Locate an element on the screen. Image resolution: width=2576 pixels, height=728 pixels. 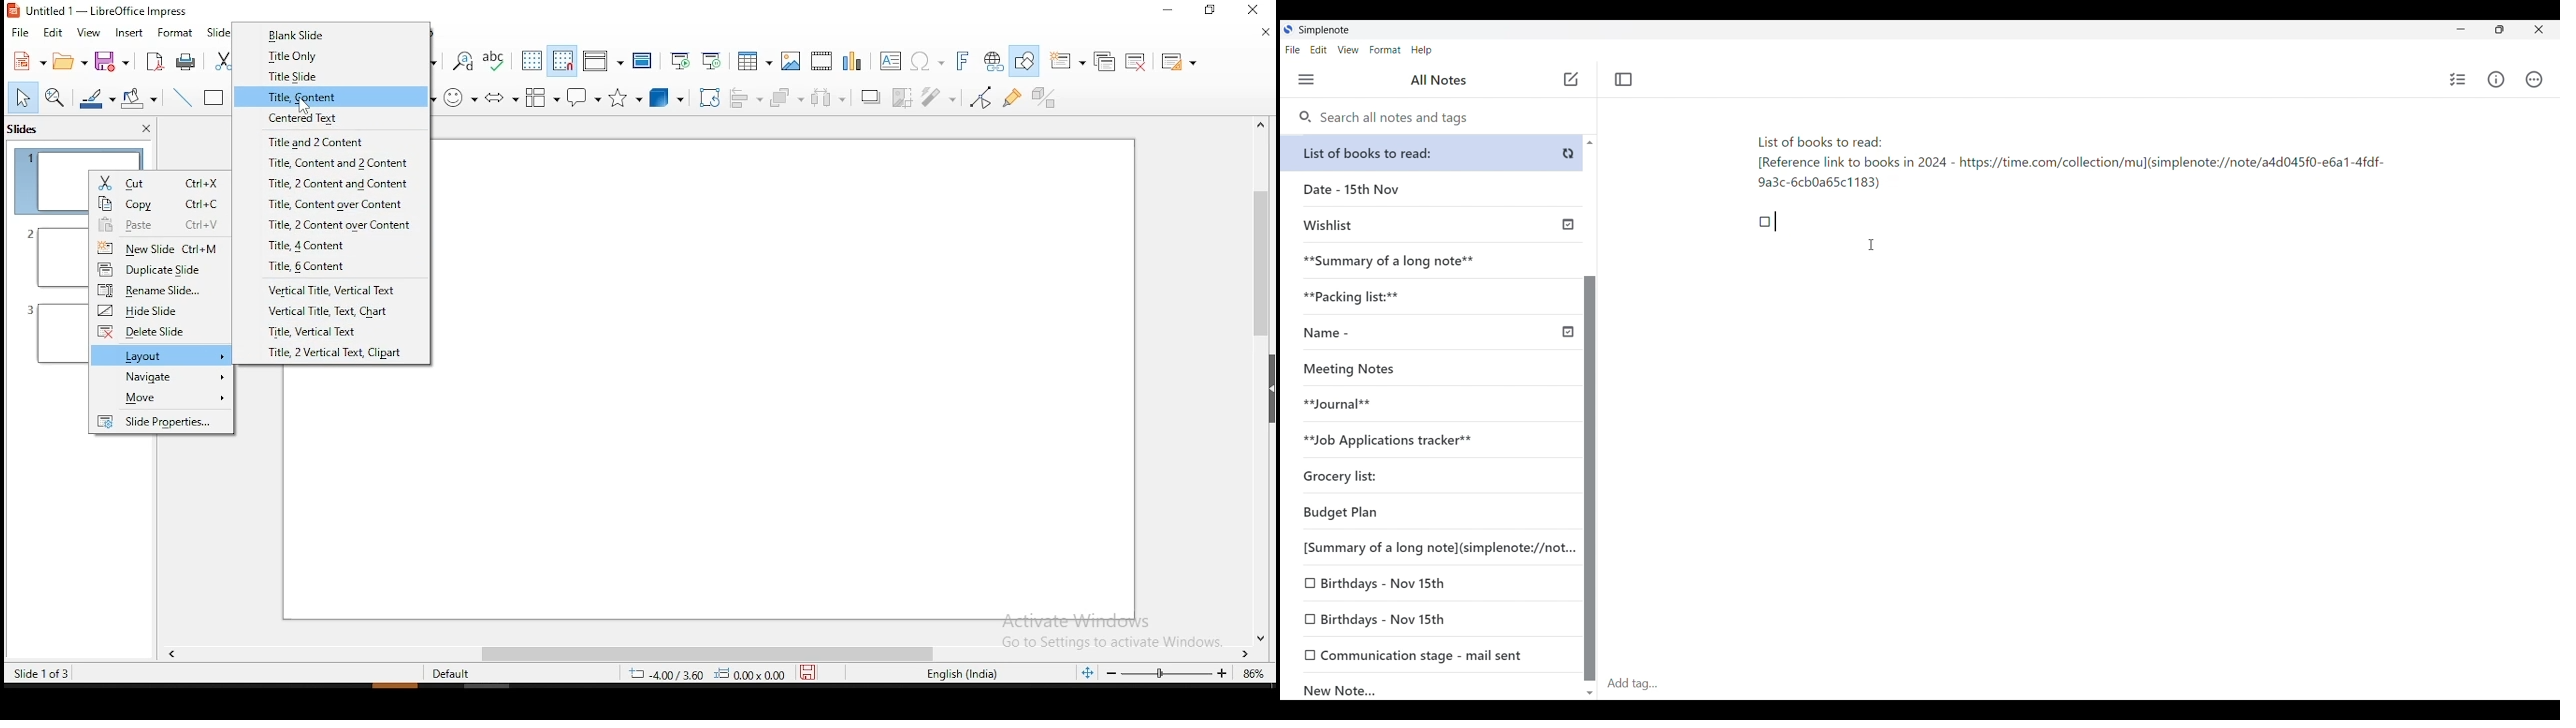
zoom slider is located at coordinates (1169, 676).